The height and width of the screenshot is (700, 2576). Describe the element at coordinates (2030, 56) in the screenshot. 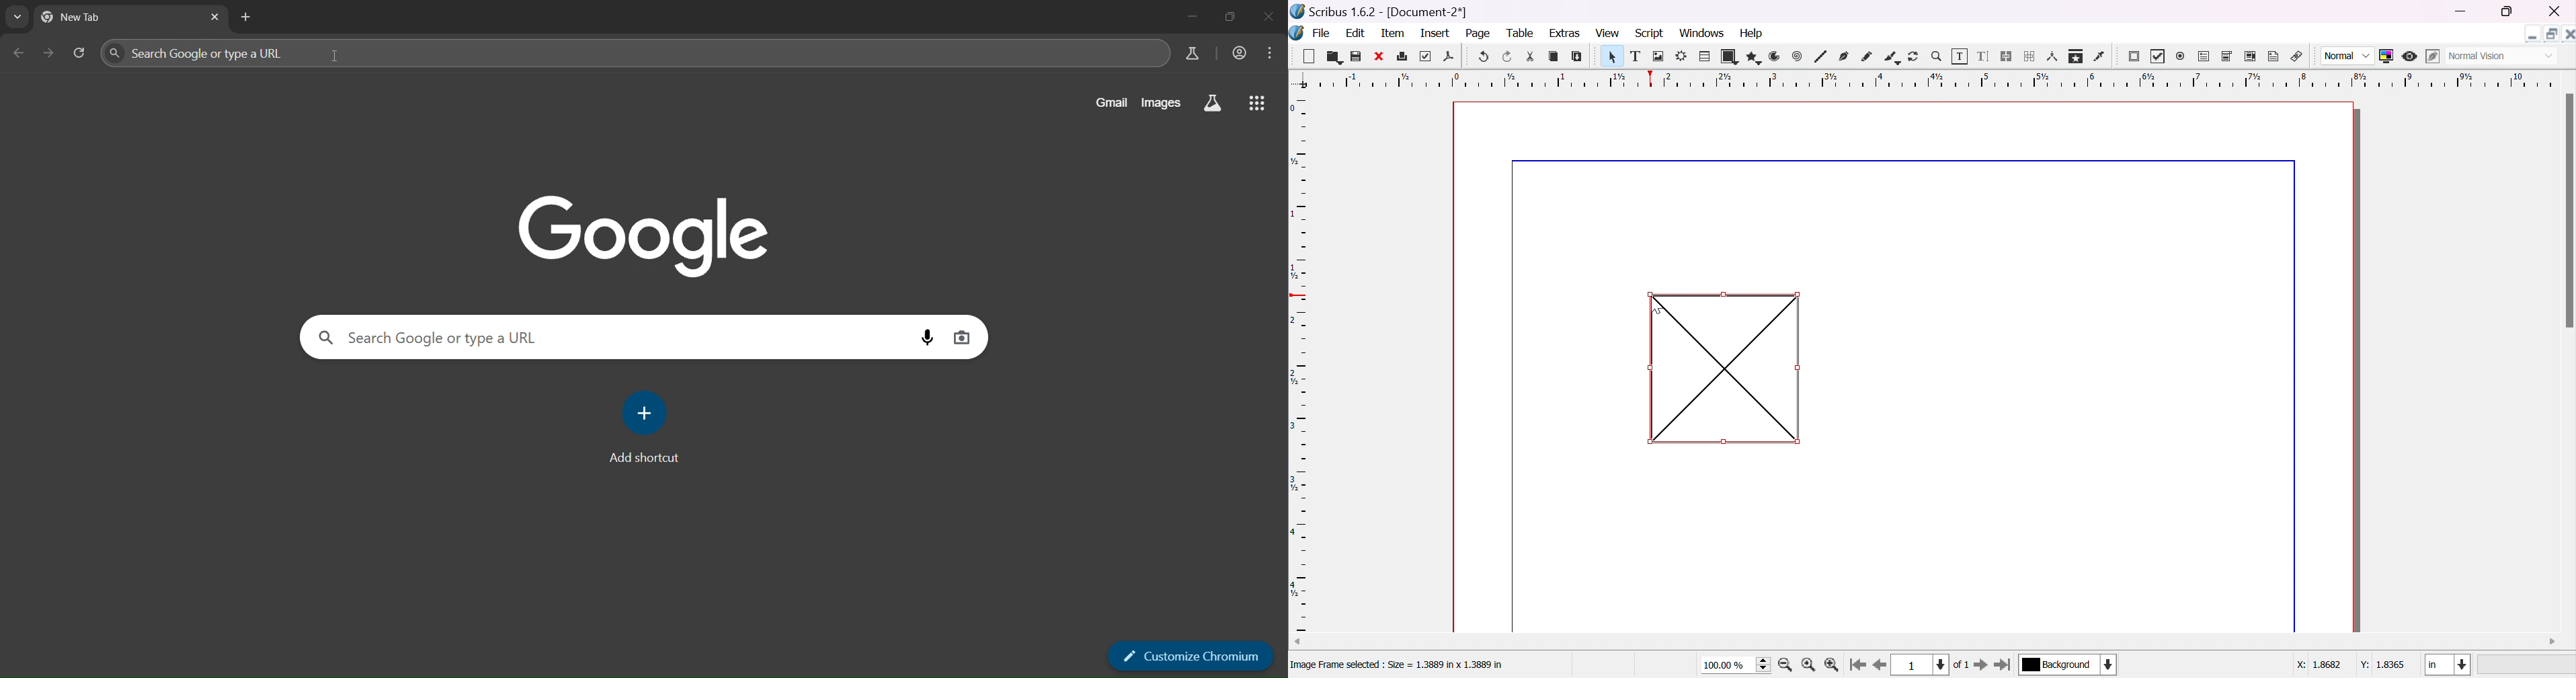

I see `unlink text frames` at that location.